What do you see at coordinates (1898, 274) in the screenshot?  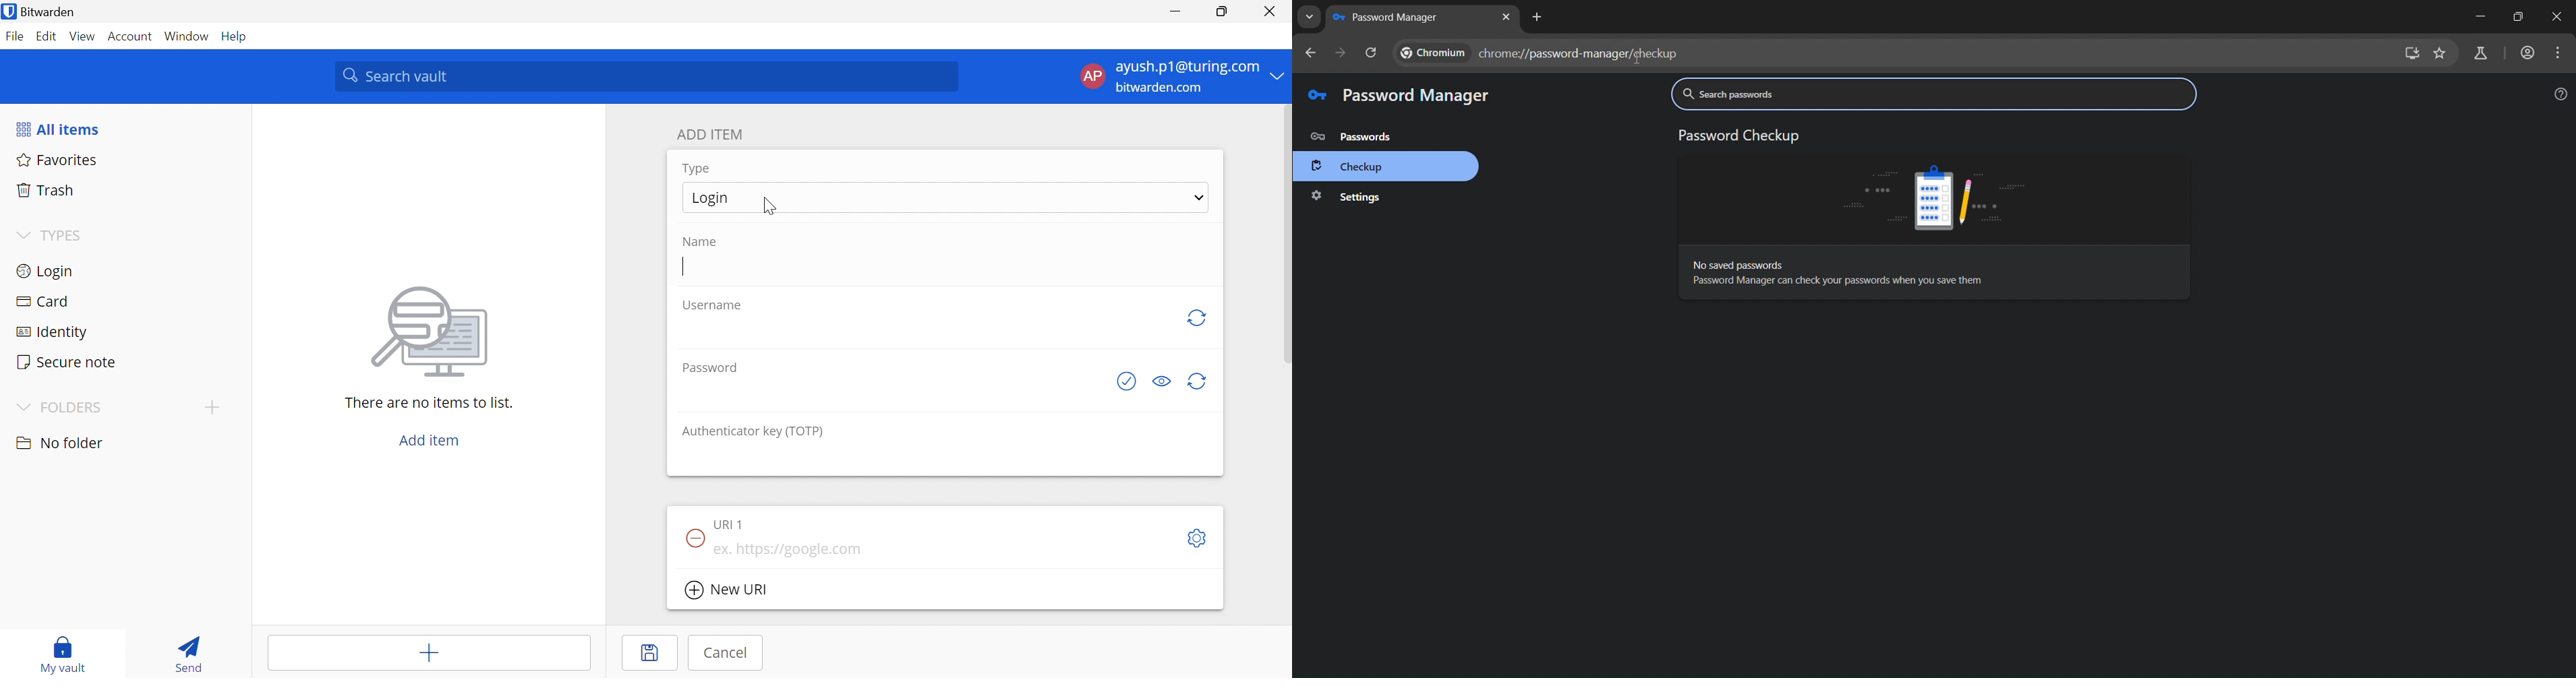 I see `no saved passwords` at bounding box center [1898, 274].